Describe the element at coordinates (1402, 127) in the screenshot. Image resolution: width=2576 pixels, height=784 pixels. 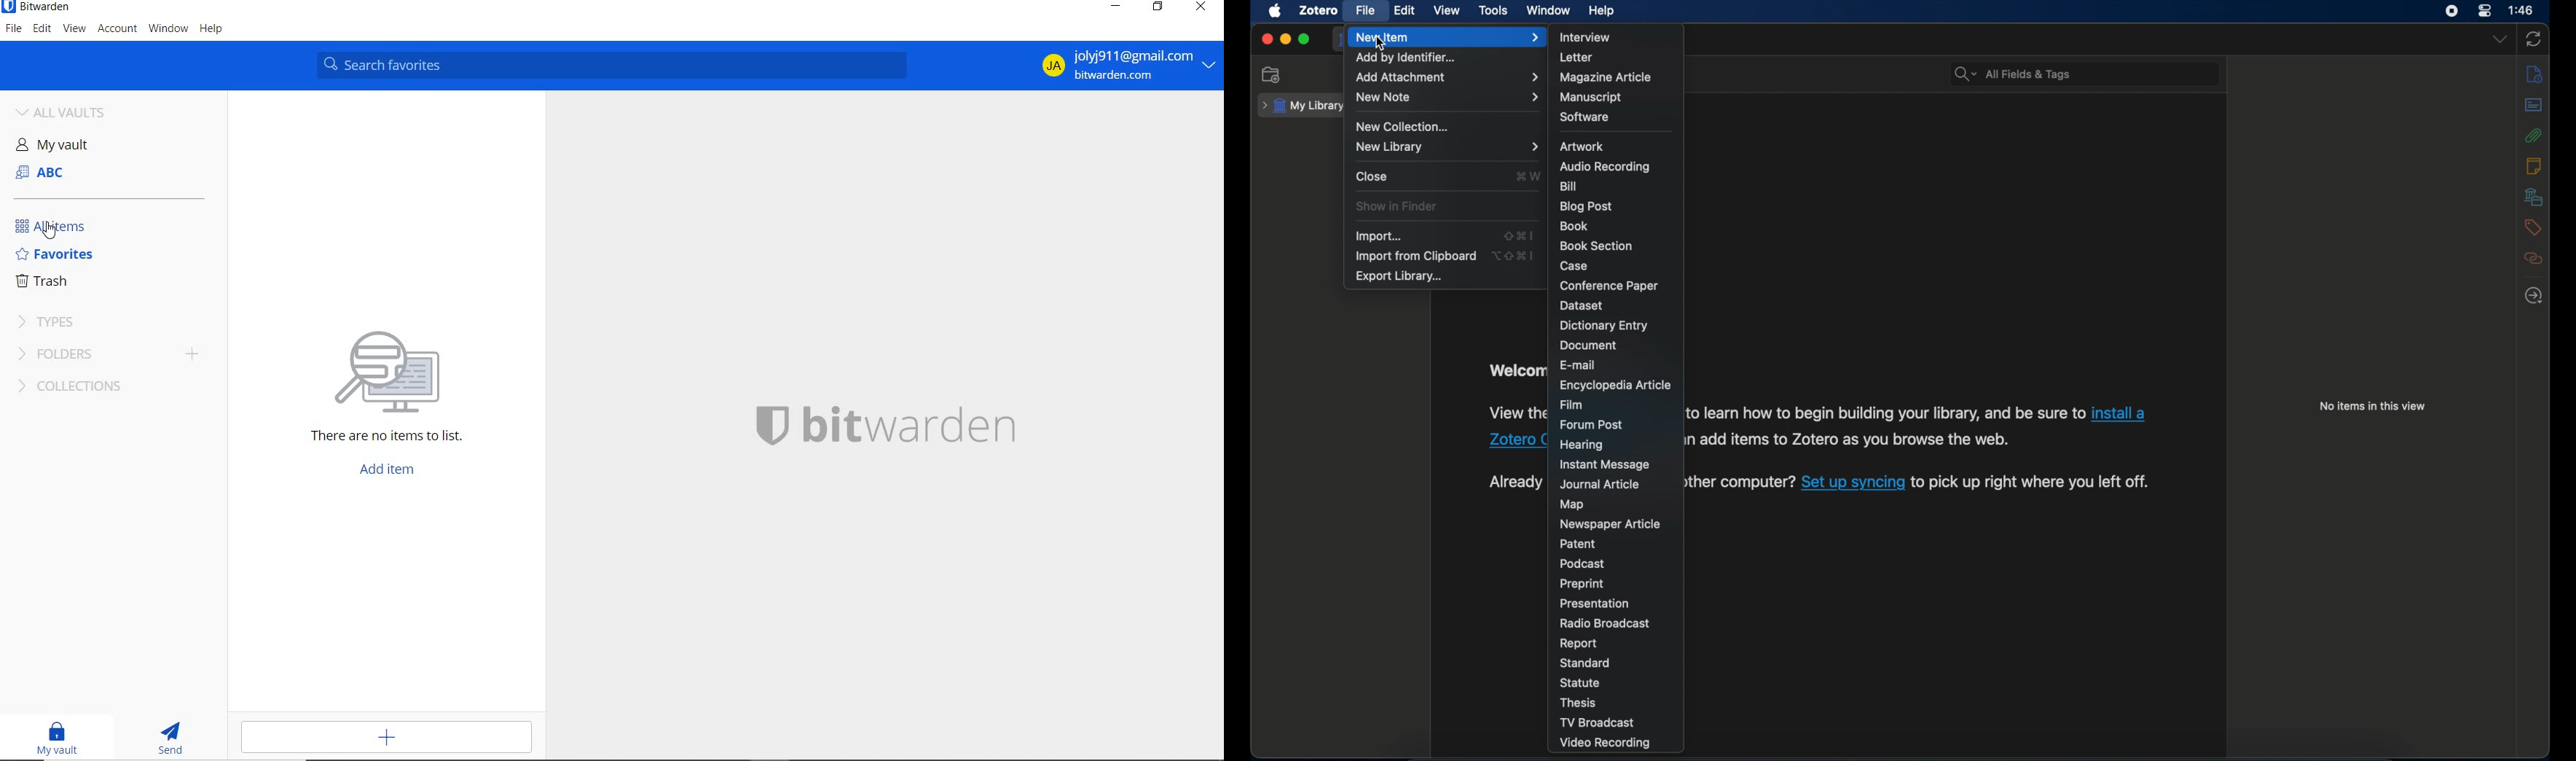
I see `new collection` at that location.